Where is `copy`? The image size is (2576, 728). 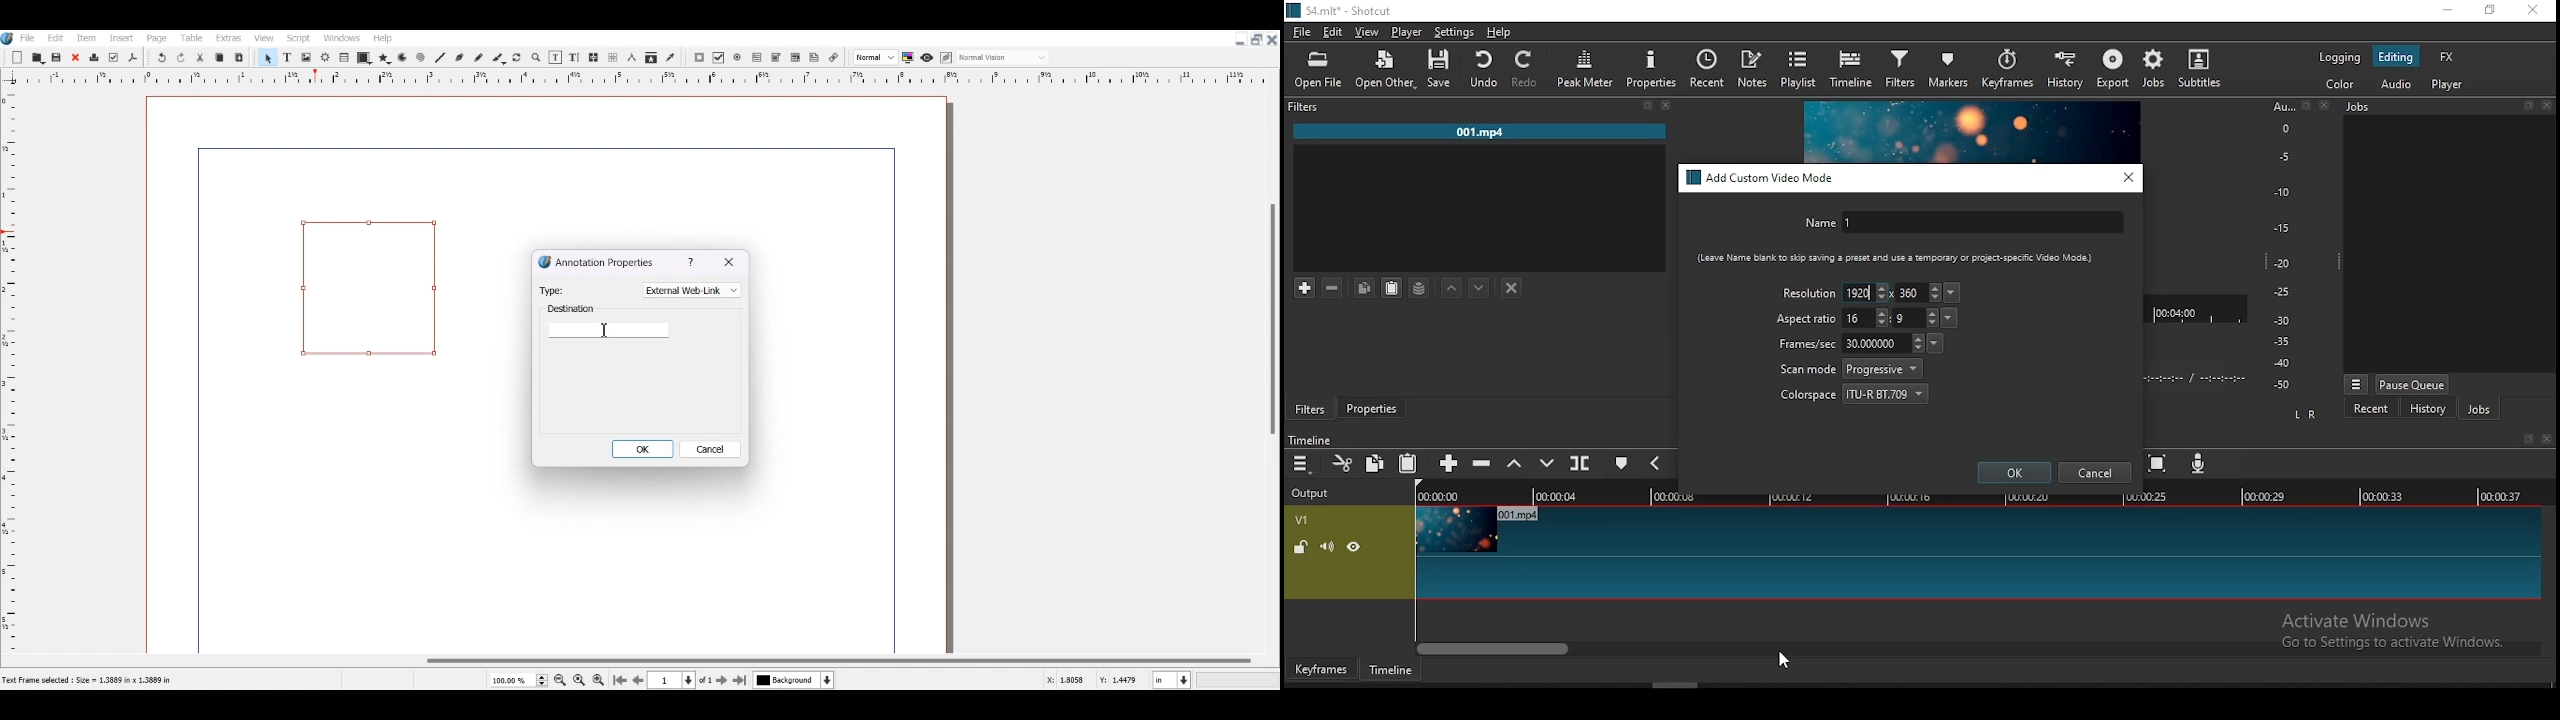
copy is located at coordinates (1375, 462).